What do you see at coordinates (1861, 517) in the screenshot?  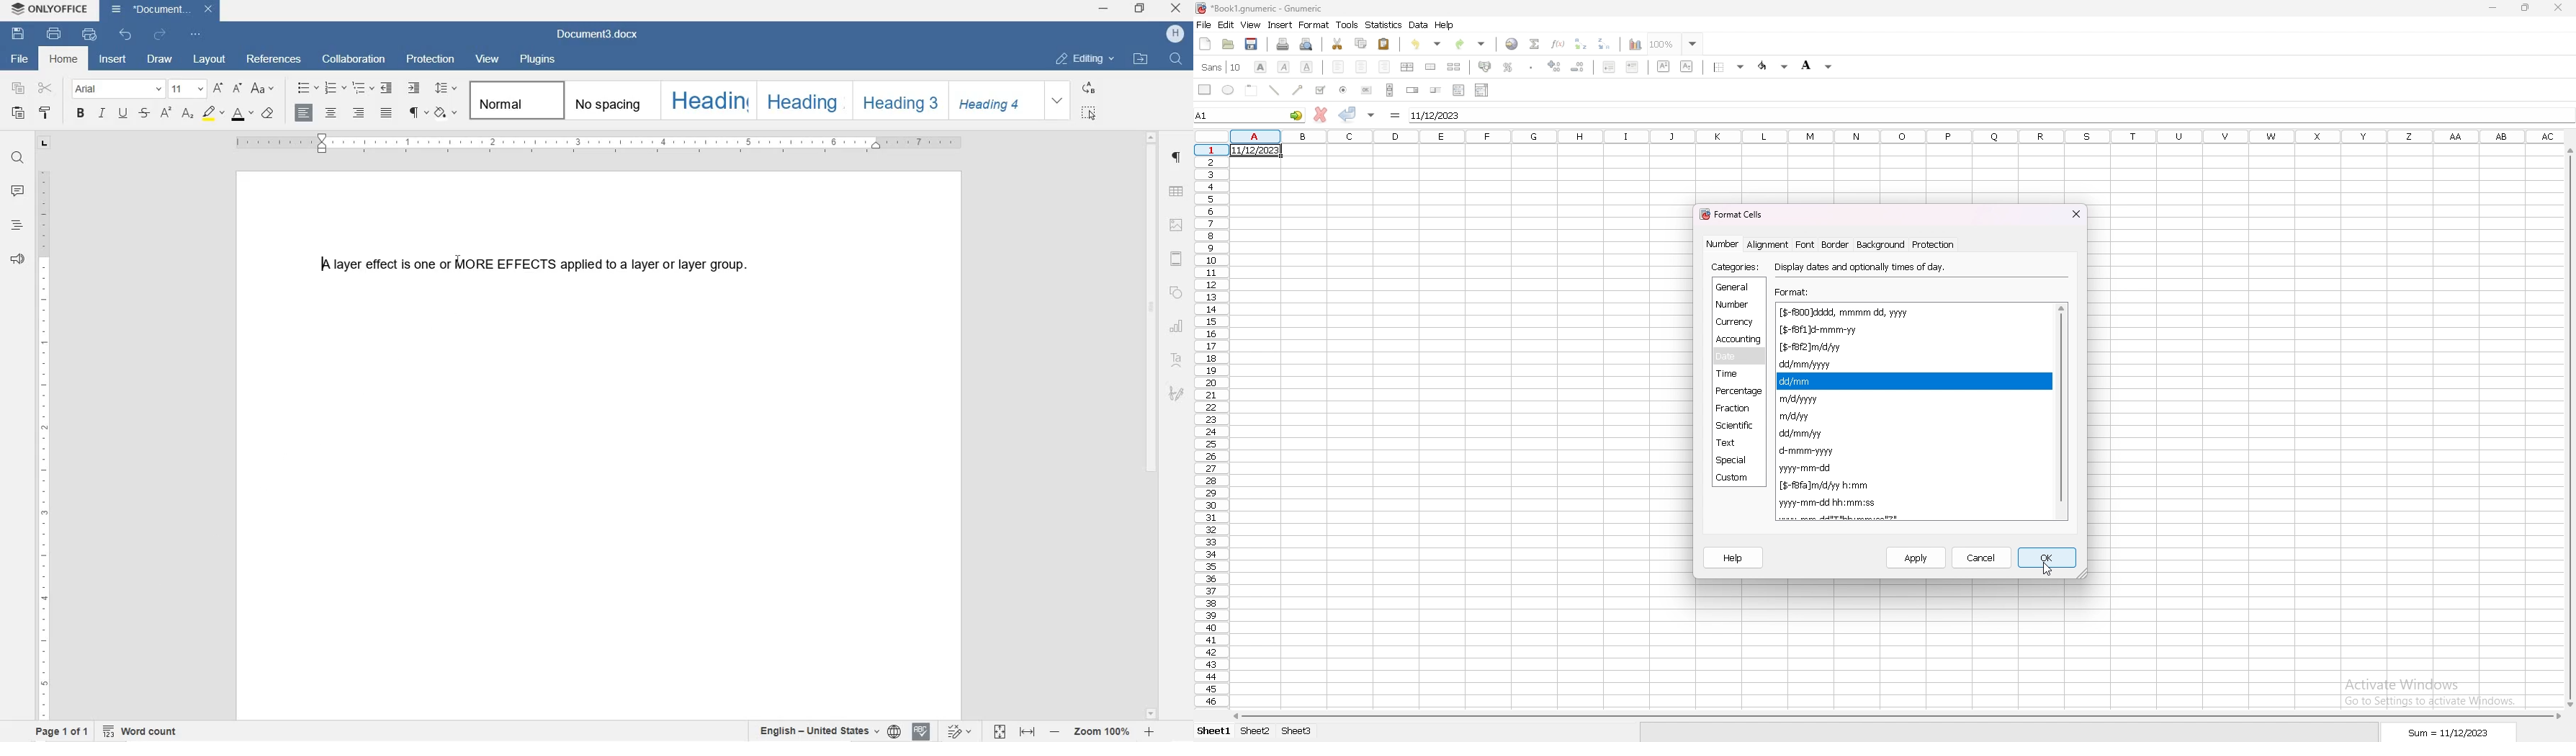 I see `d/m/yyyy` at bounding box center [1861, 517].